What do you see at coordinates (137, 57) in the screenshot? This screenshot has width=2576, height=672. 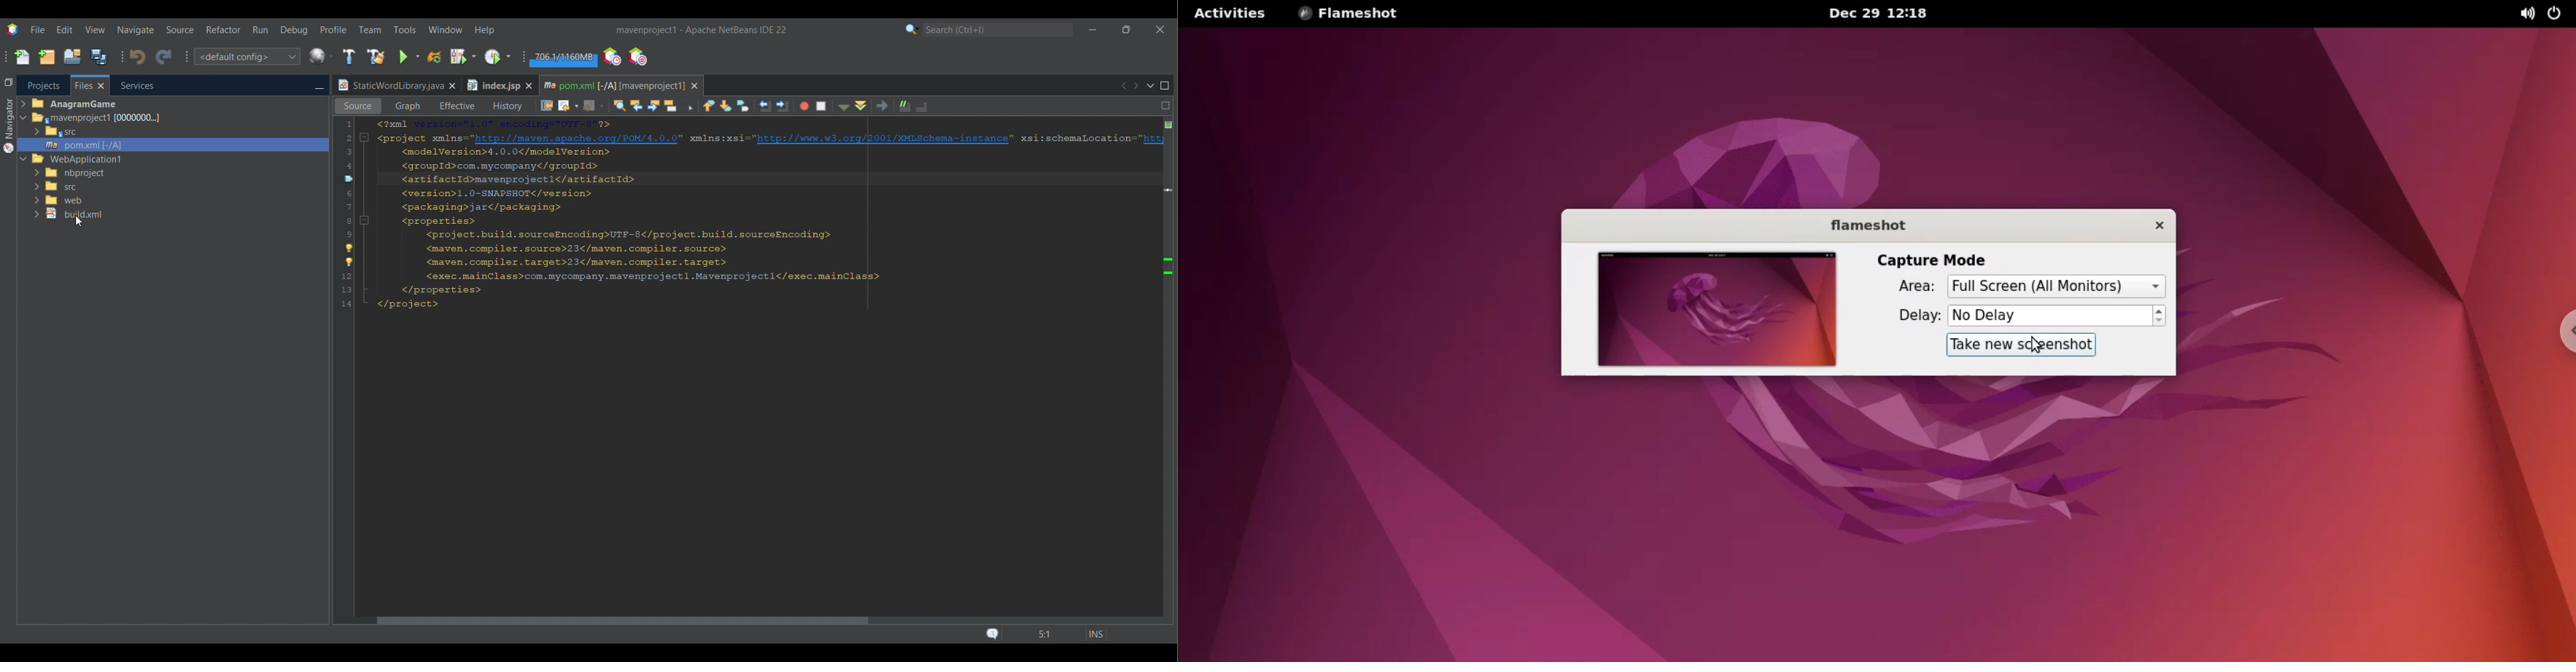 I see `Undo` at bounding box center [137, 57].